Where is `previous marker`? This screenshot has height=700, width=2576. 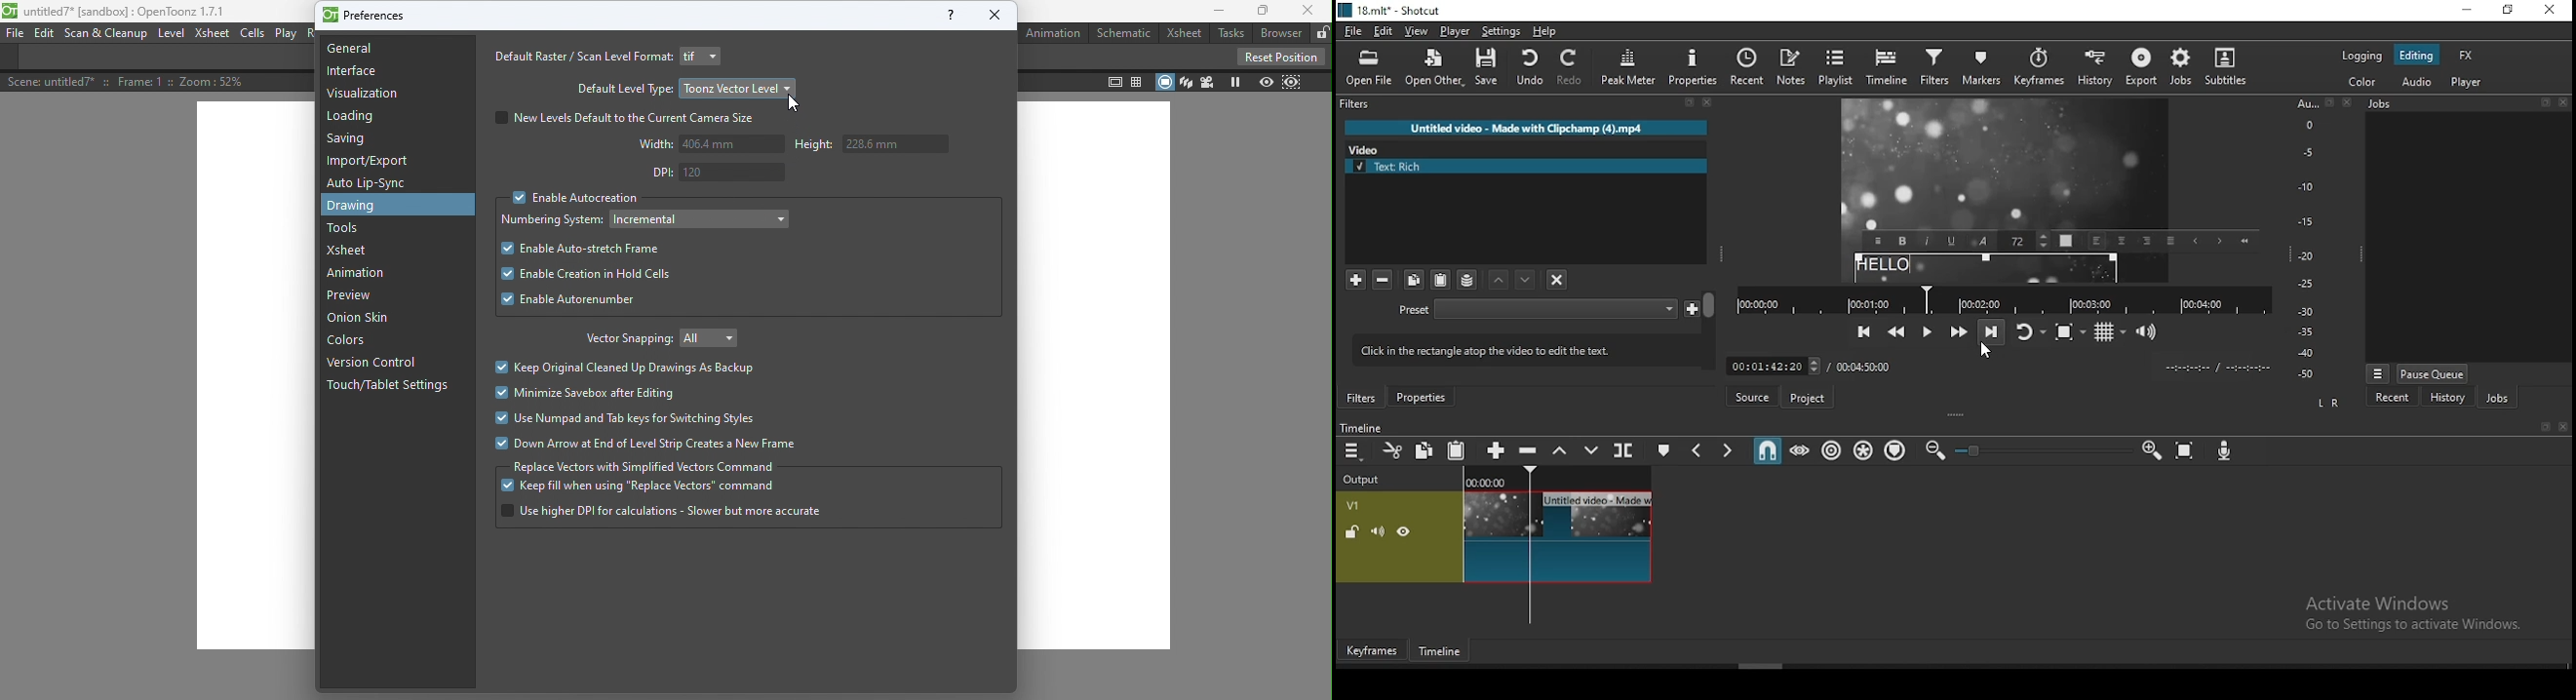
previous marker is located at coordinates (1699, 448).